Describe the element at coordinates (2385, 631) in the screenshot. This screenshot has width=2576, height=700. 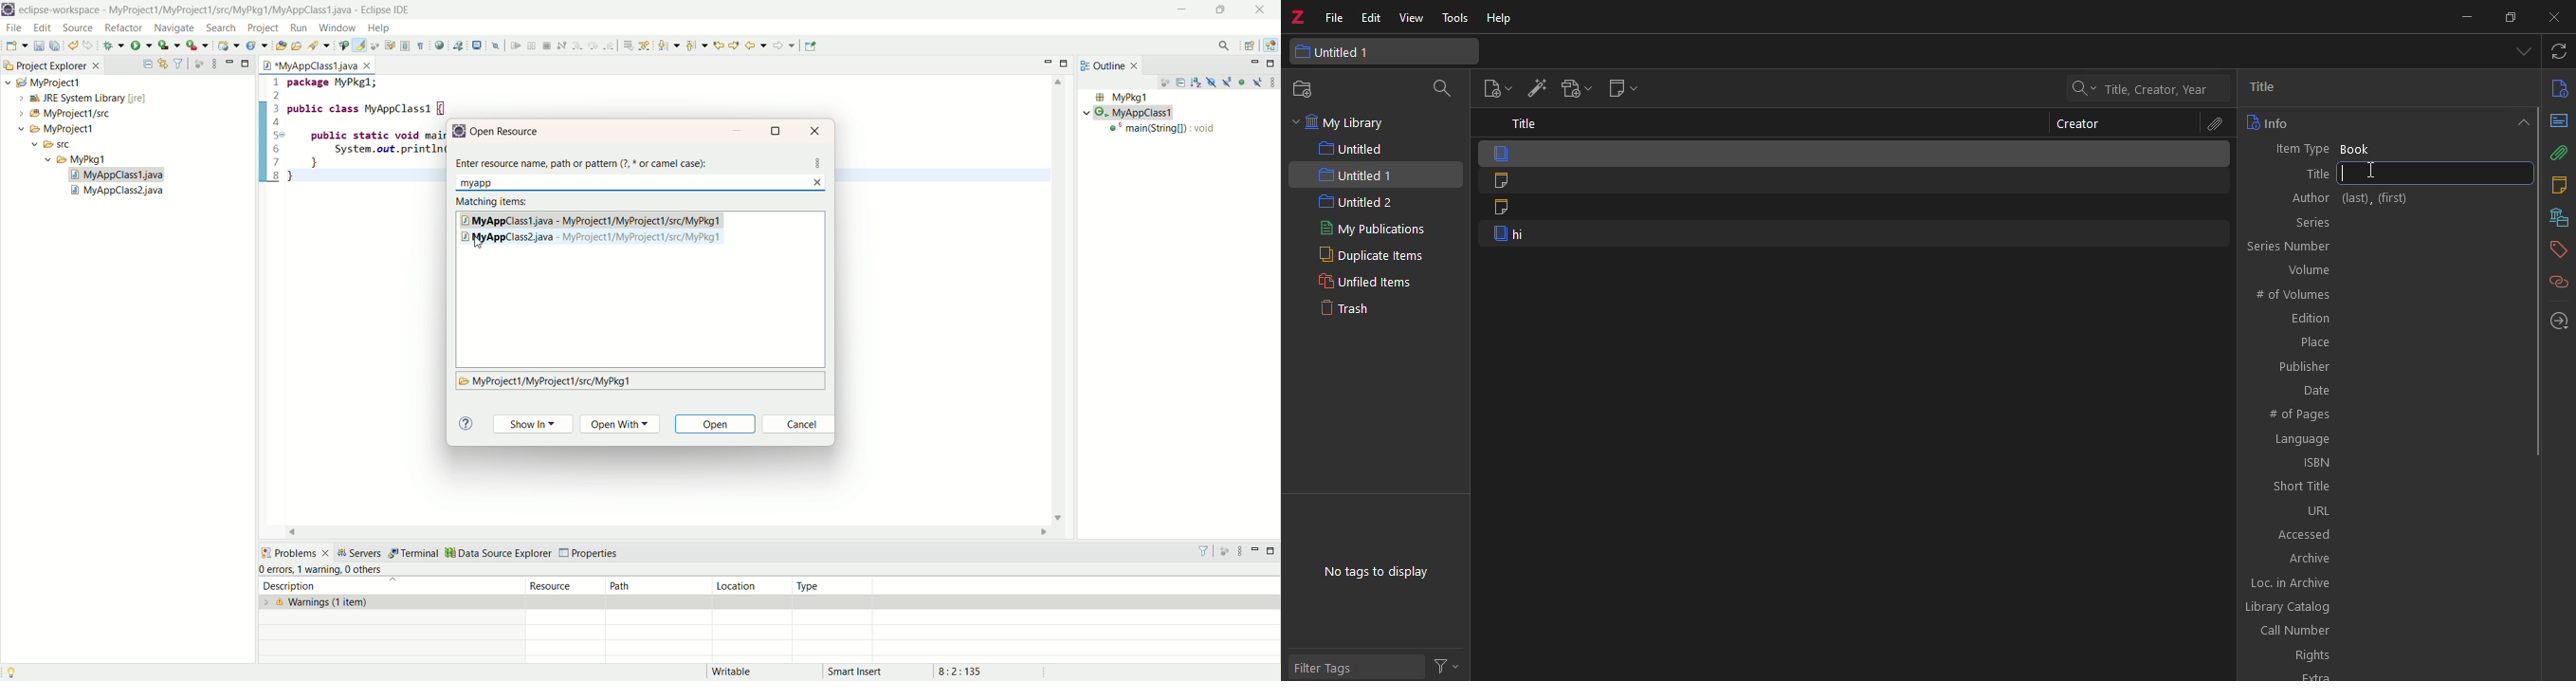
I see `call number` at that location.